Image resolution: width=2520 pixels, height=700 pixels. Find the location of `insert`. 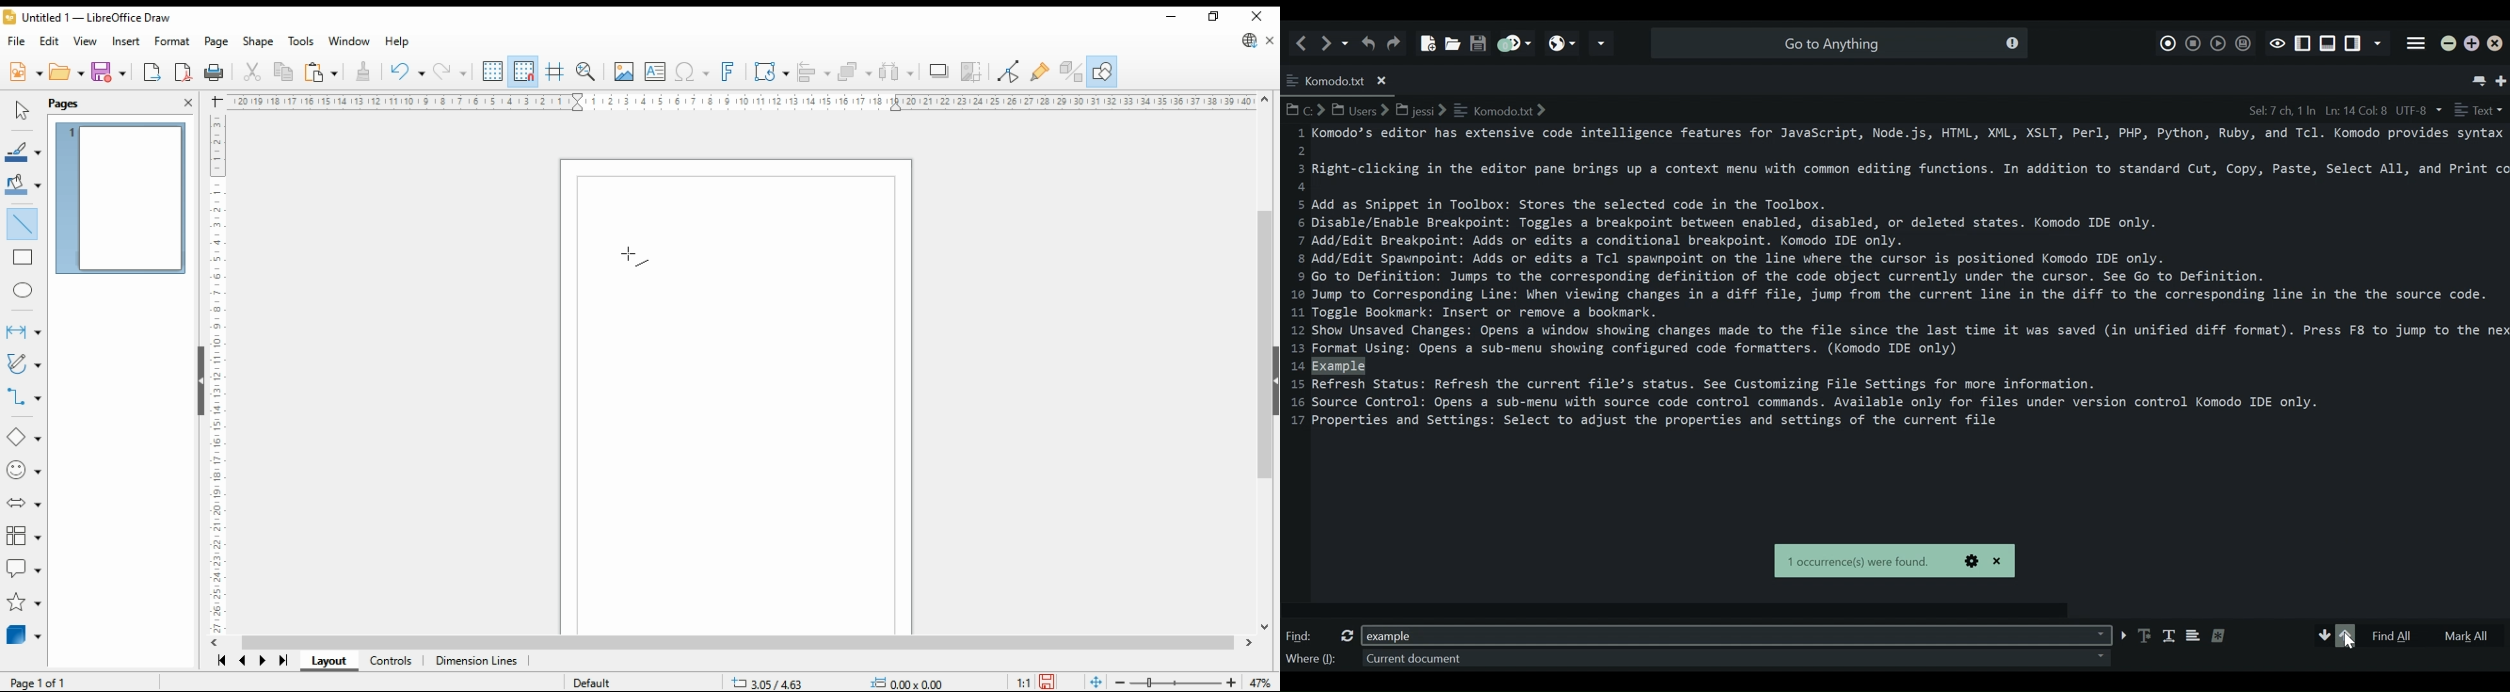

insert is located at coordinates (127, 41).